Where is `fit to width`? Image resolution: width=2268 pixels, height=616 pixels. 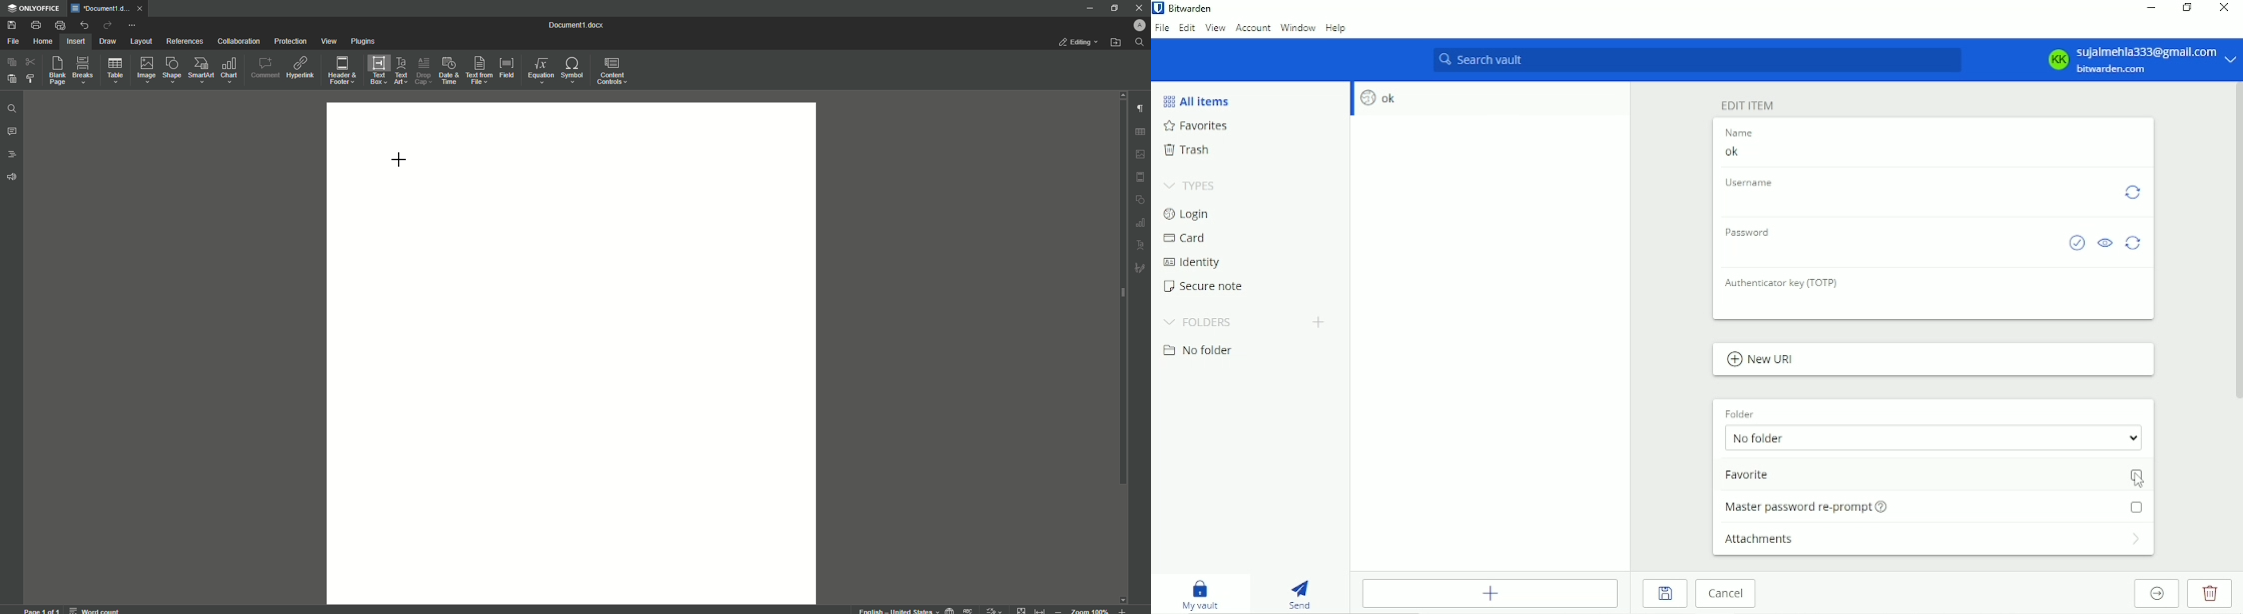
fit to width is located at coordinates (1042, 609).